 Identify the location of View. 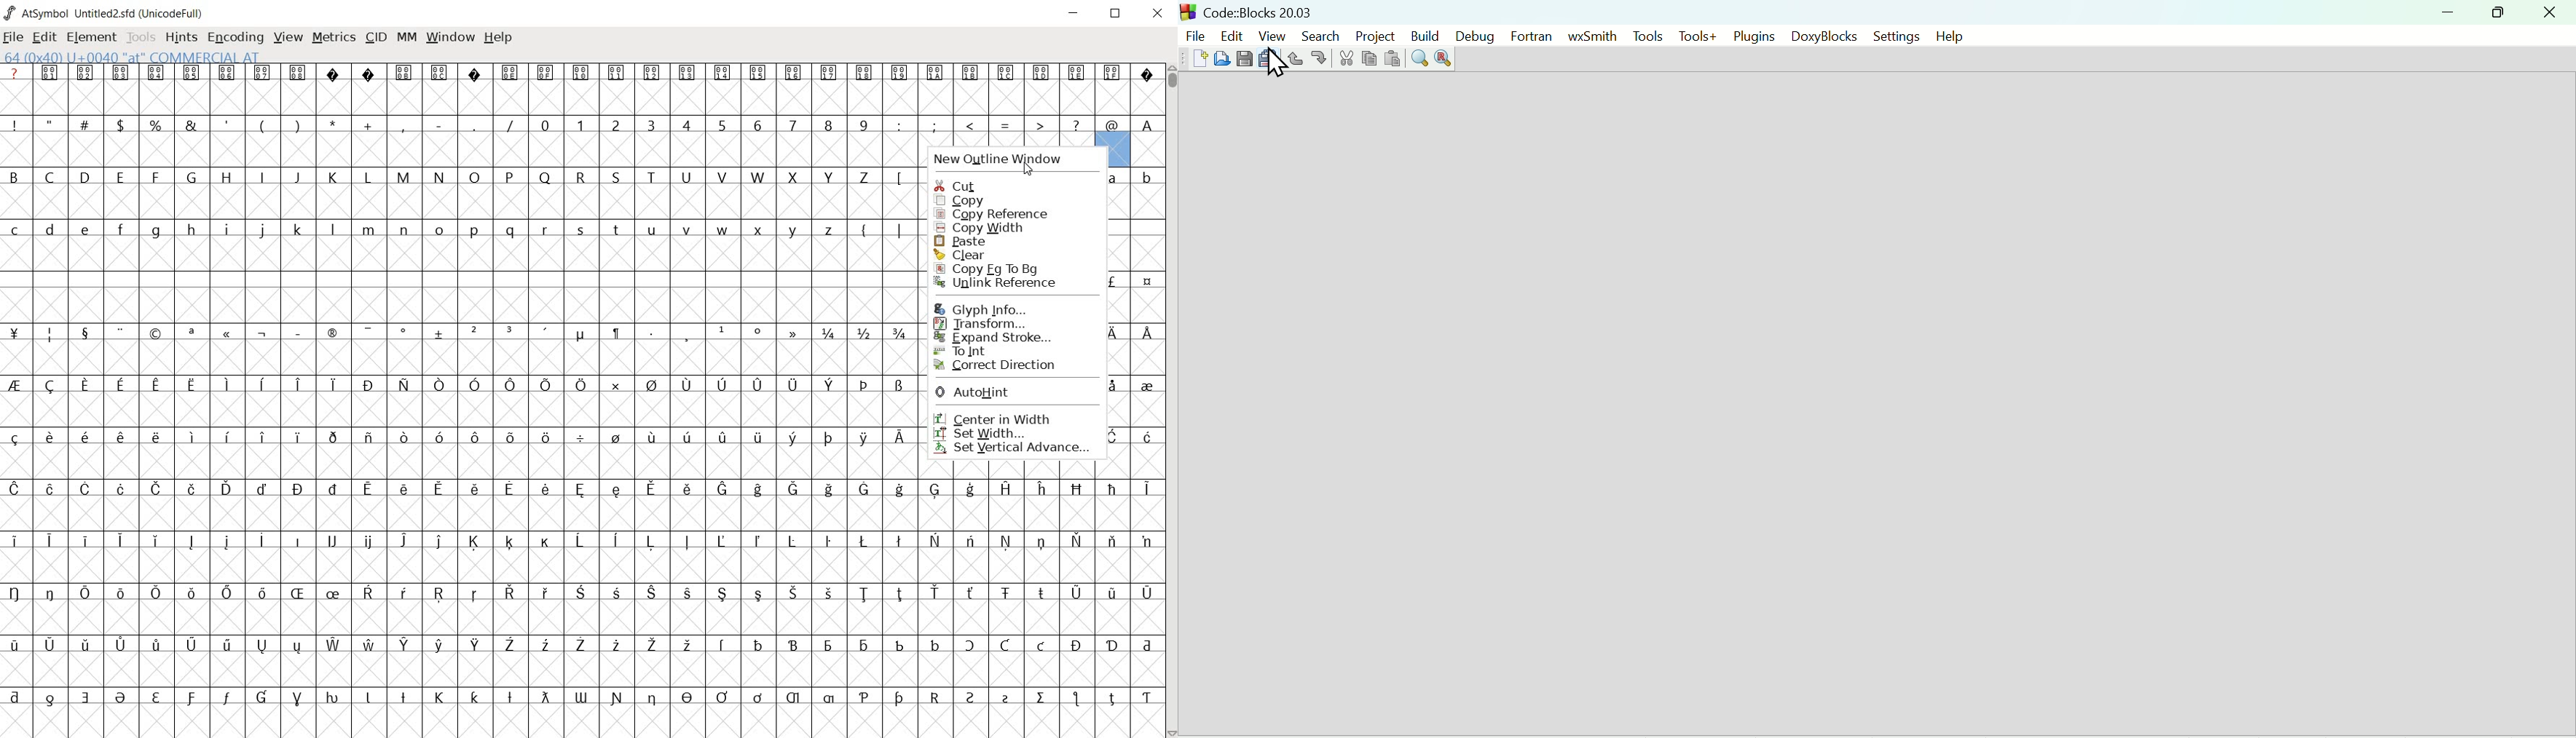
(1273, 35).